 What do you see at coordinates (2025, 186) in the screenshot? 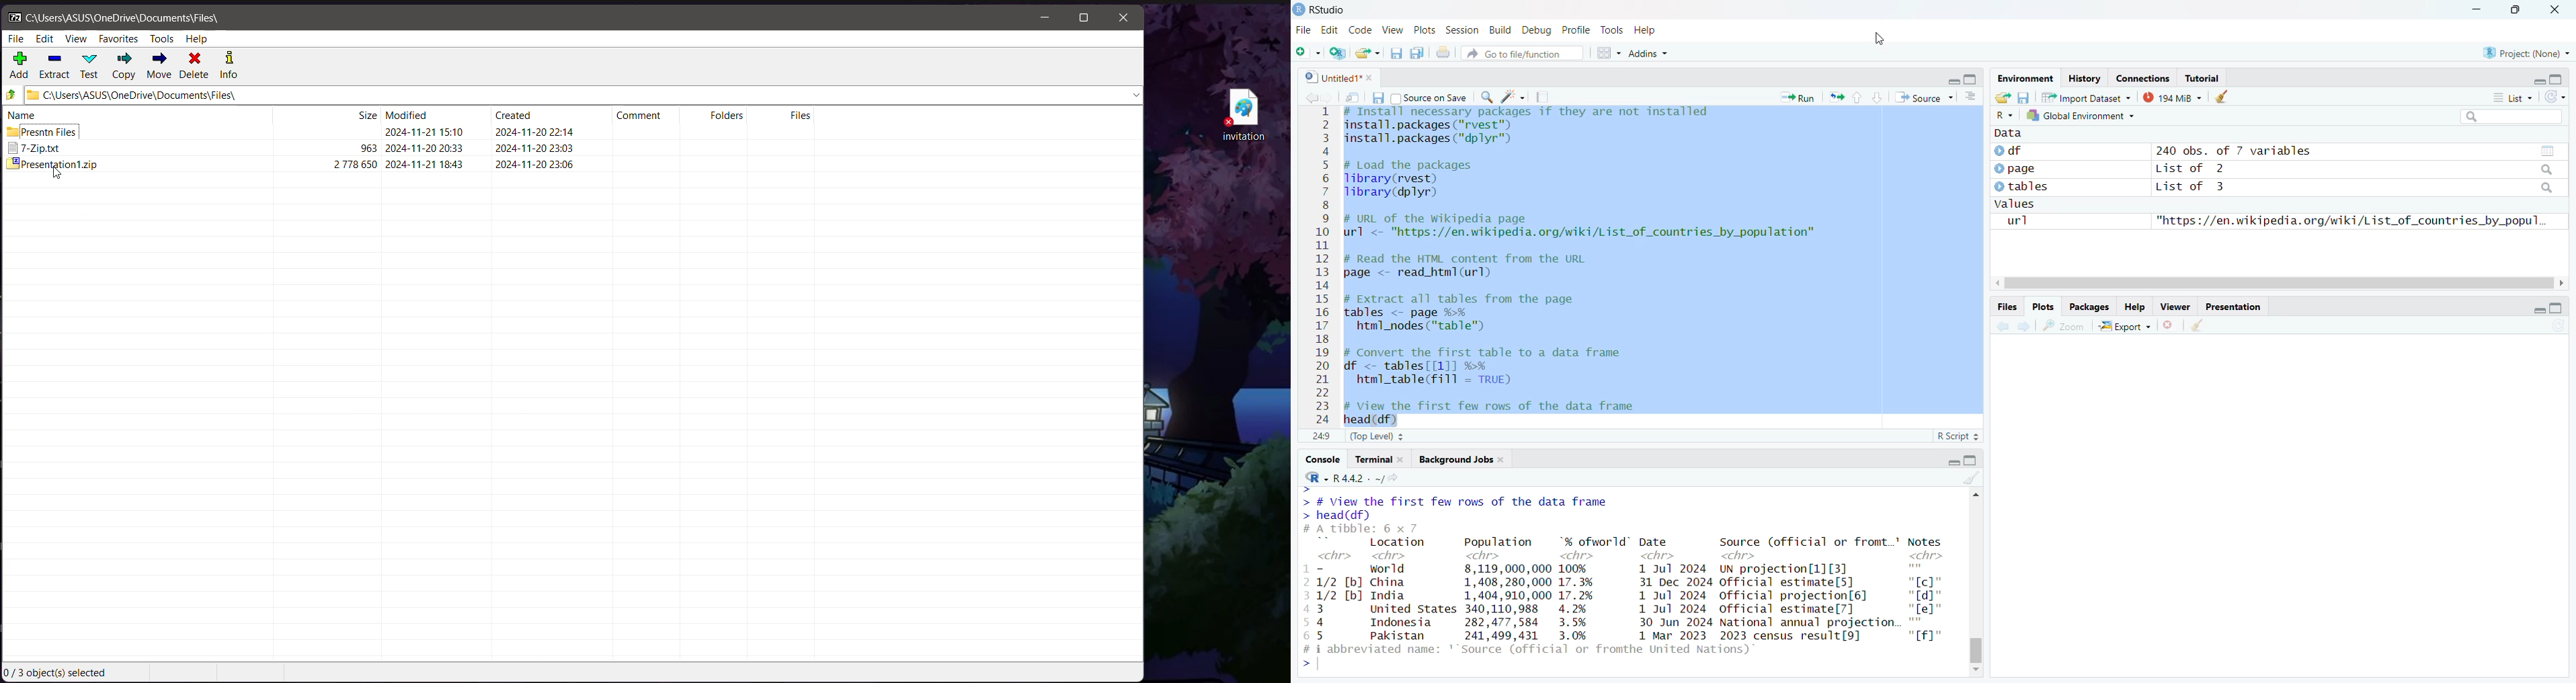
I see `tables` at bounding box center [2025, 186].